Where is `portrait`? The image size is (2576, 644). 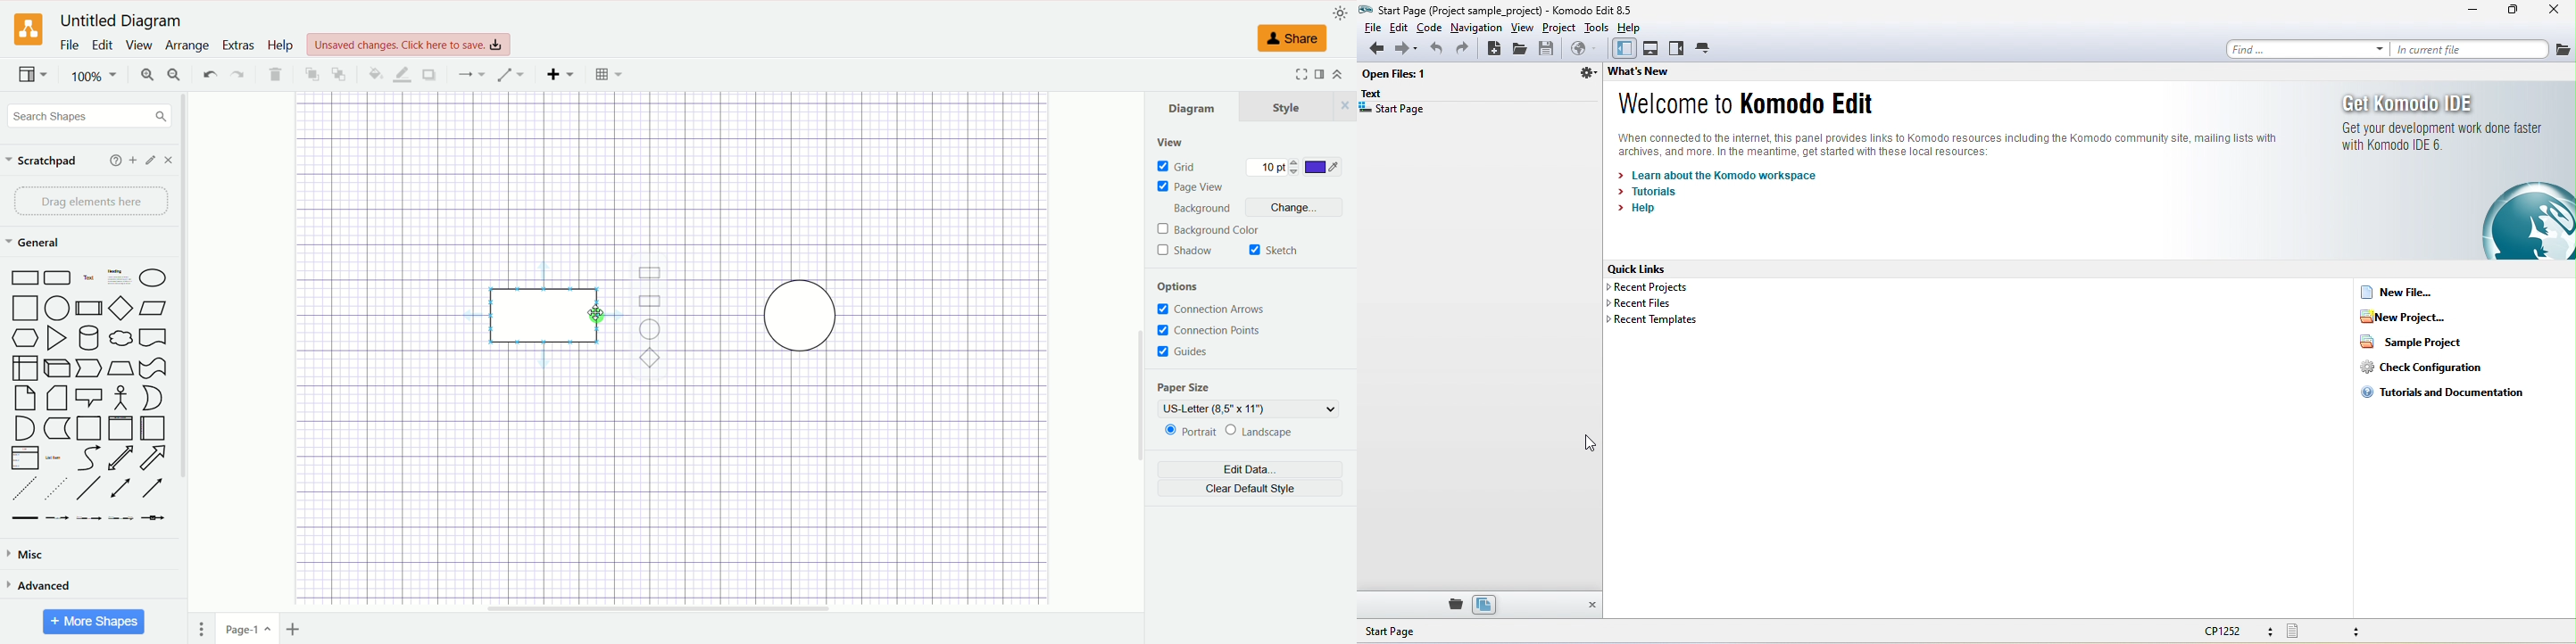
portrait is located at coordinates (1186, 432).